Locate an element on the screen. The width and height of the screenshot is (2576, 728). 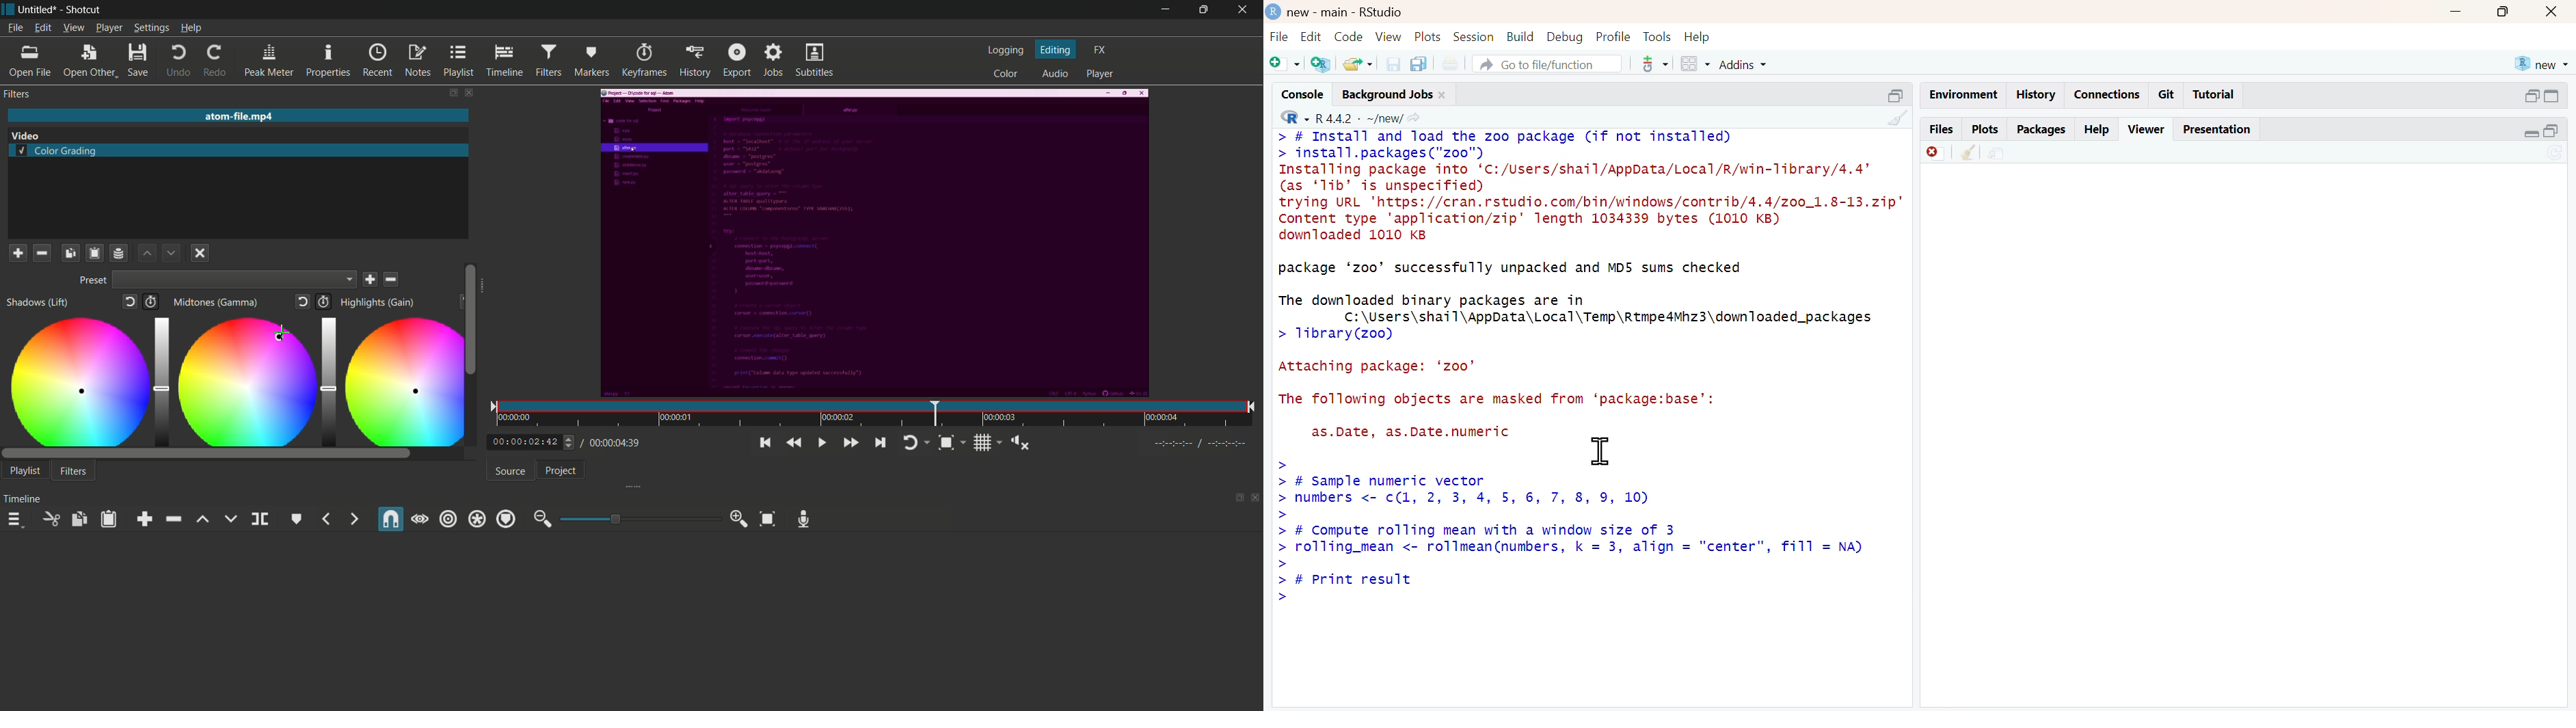
close is located at coordinates (1443, 96).